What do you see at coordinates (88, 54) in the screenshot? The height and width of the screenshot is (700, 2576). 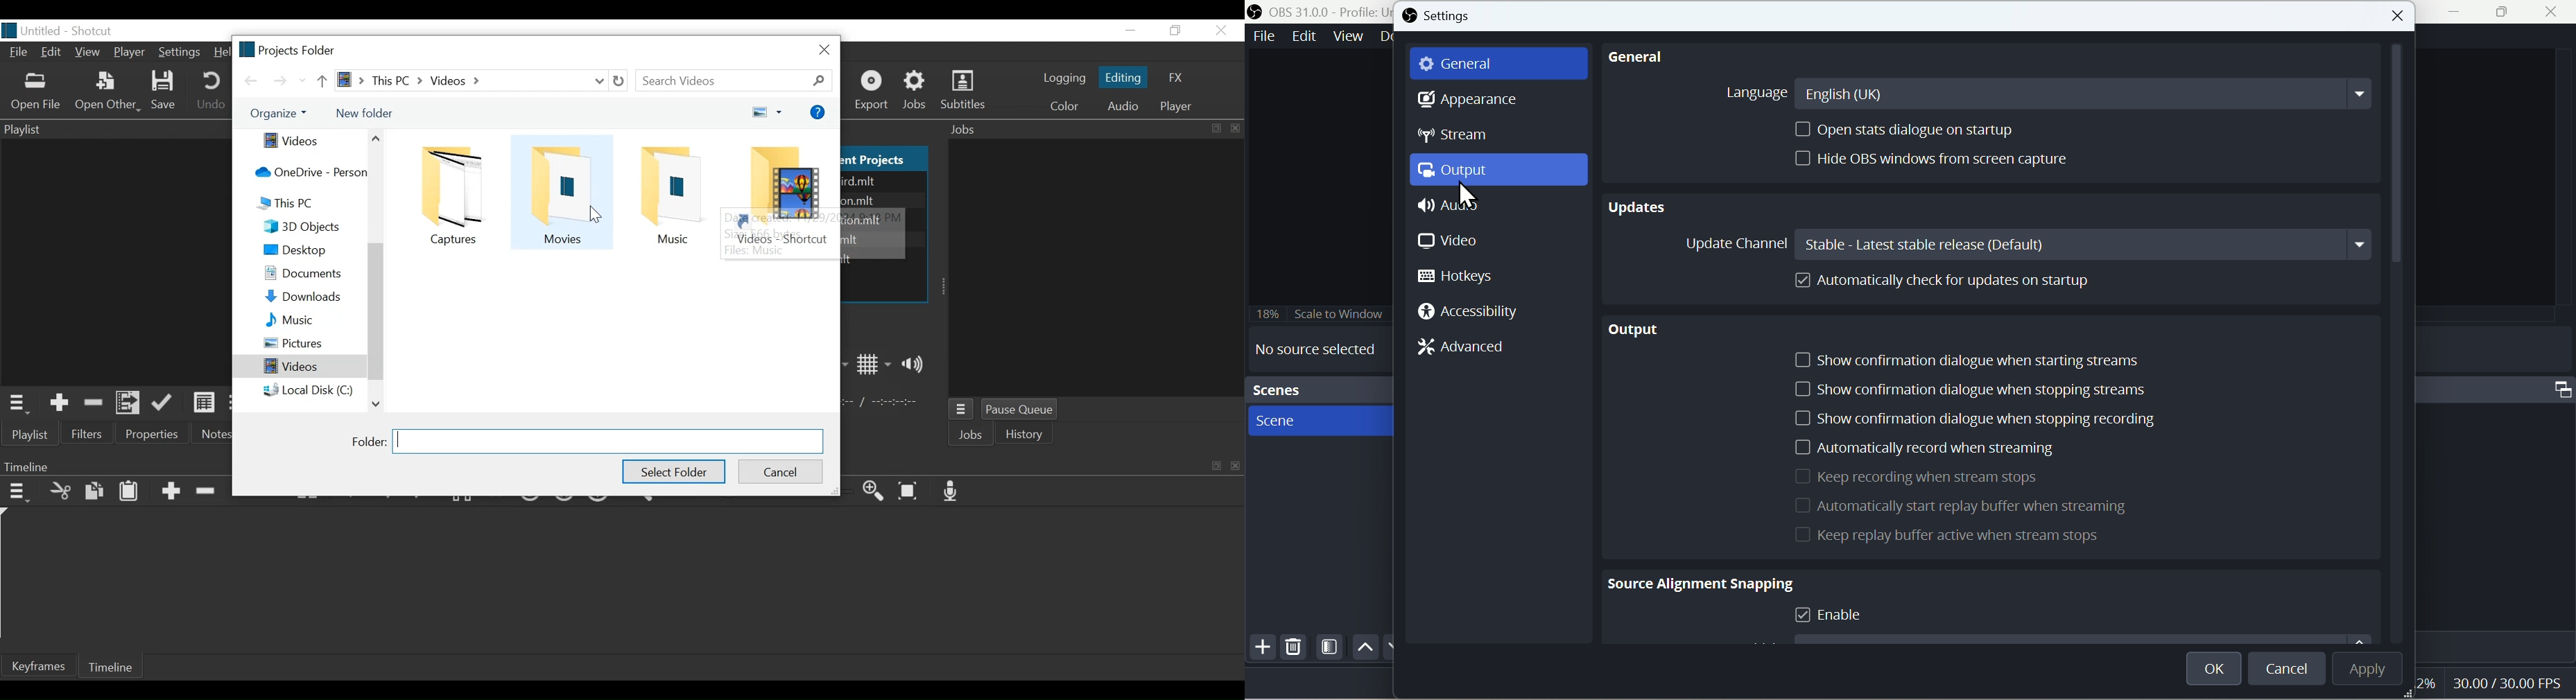 I see `View` at bounding box center [88, 54].